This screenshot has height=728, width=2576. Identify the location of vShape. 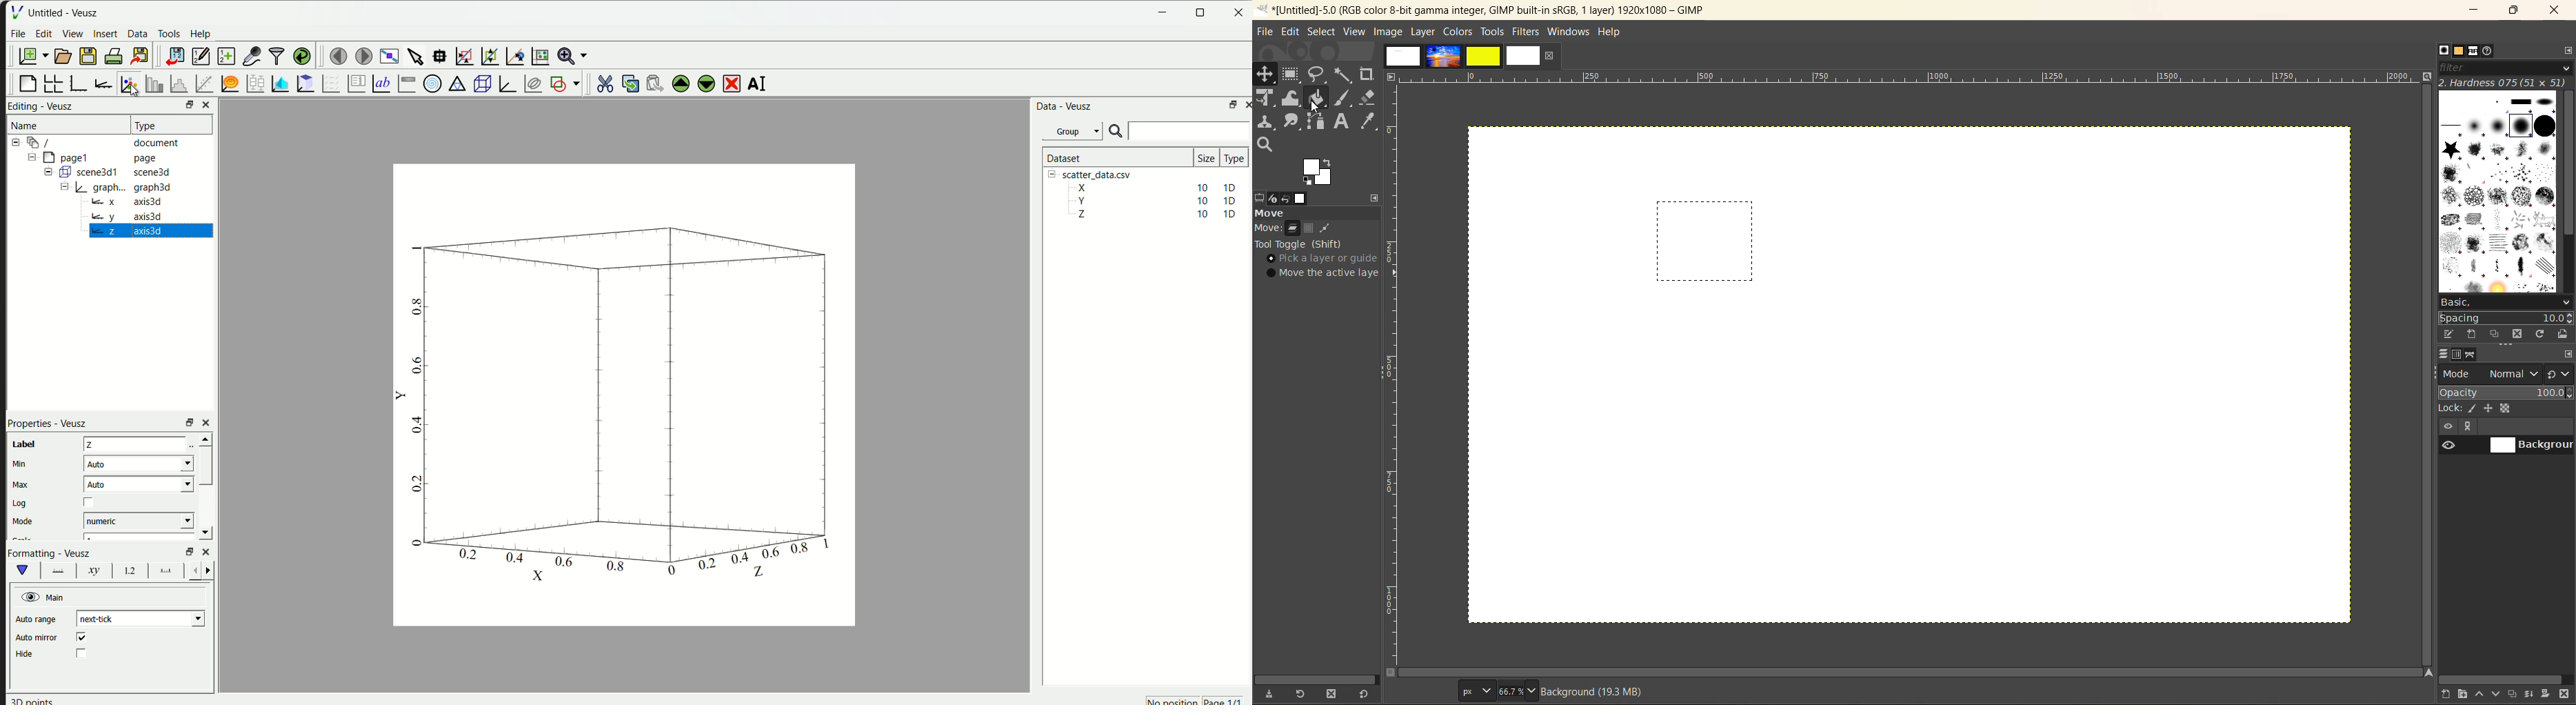
(23, 571).